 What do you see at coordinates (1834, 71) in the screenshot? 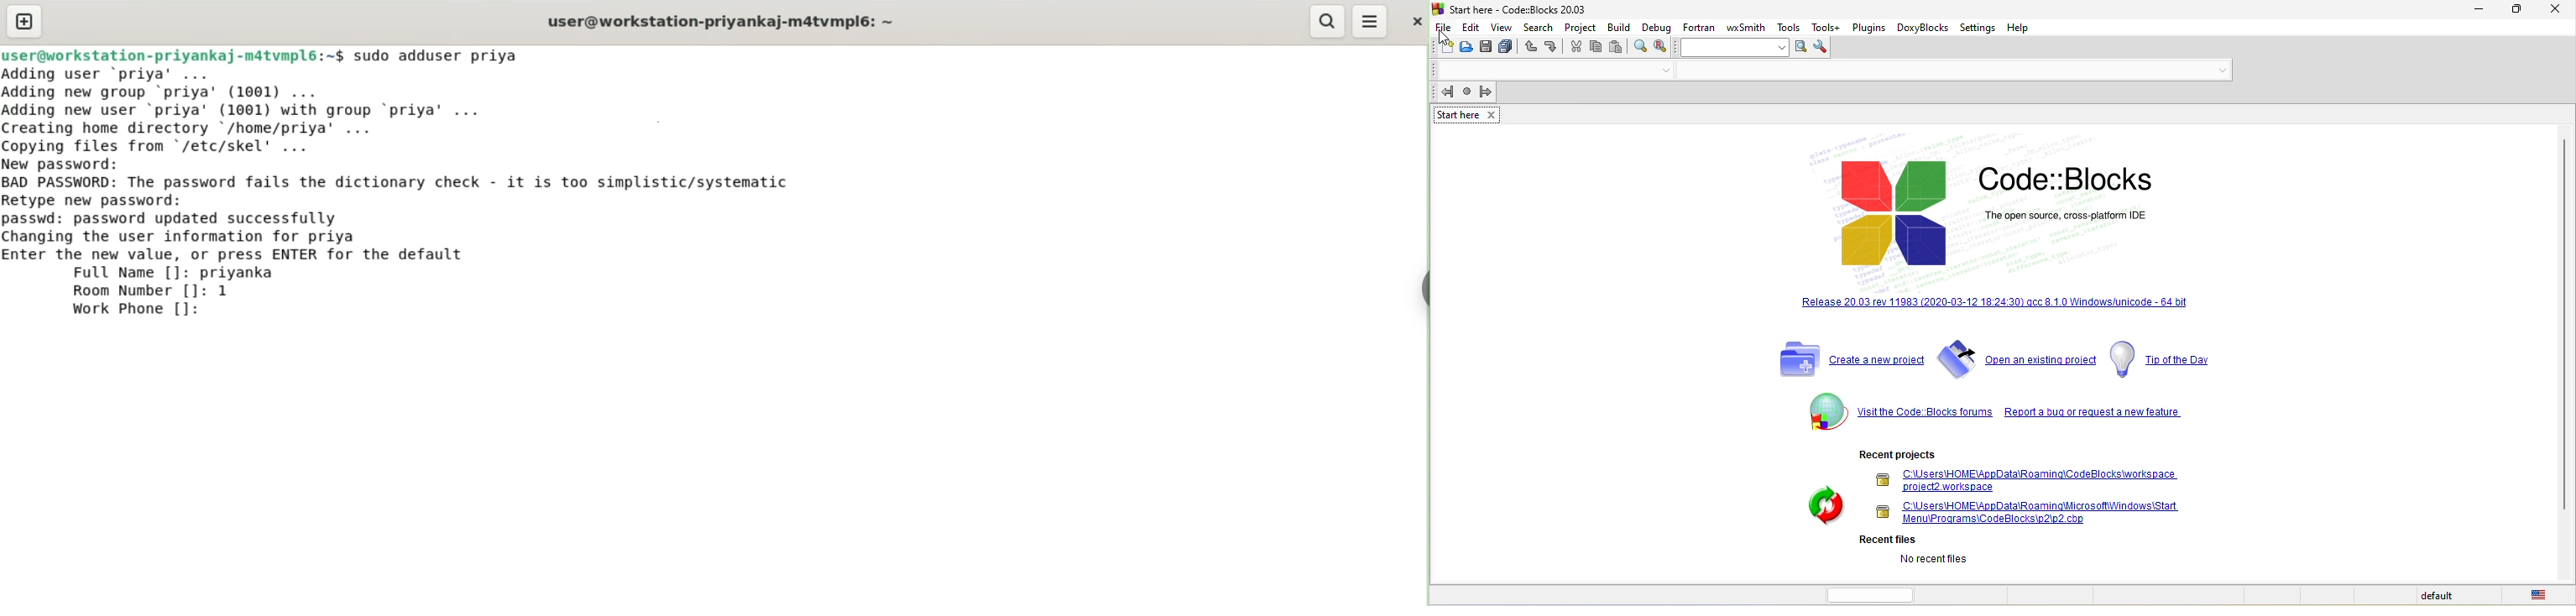
I see `Code compiler` at bounding box center [1834, 71].